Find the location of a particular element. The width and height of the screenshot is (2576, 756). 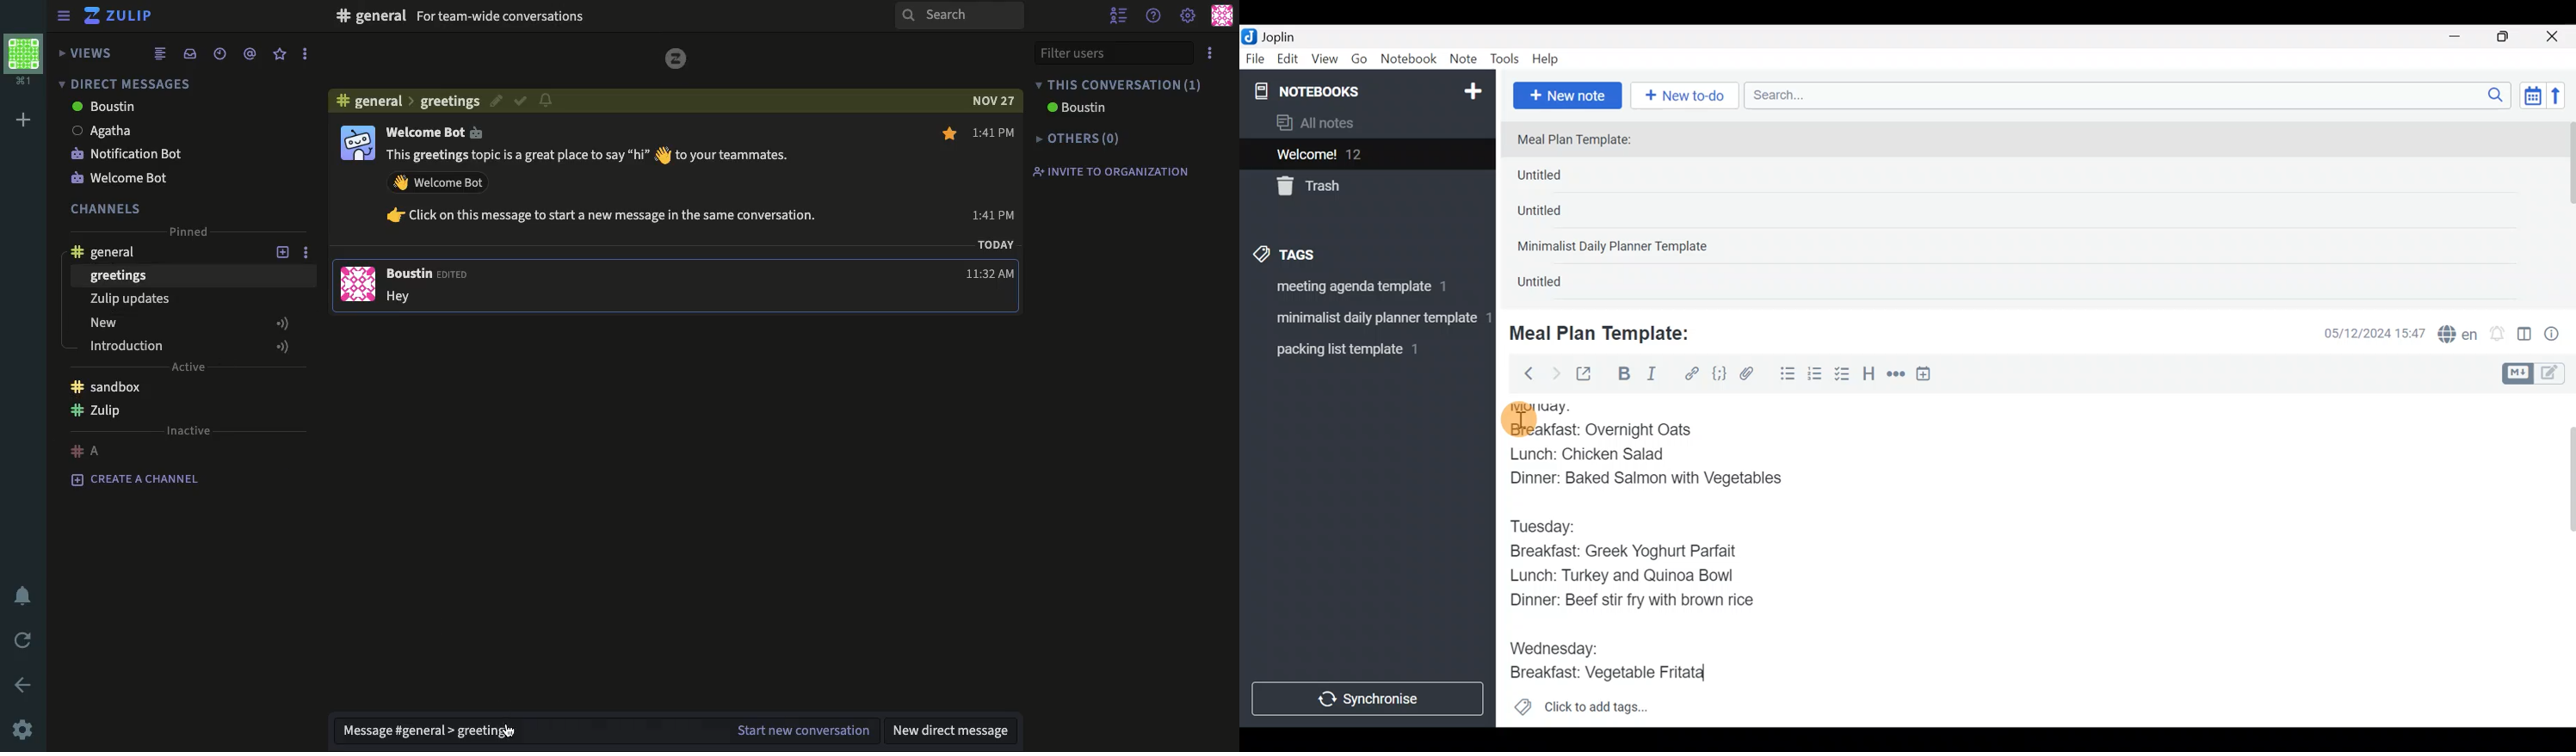

add workspace  is located at coordinates (25, 120).